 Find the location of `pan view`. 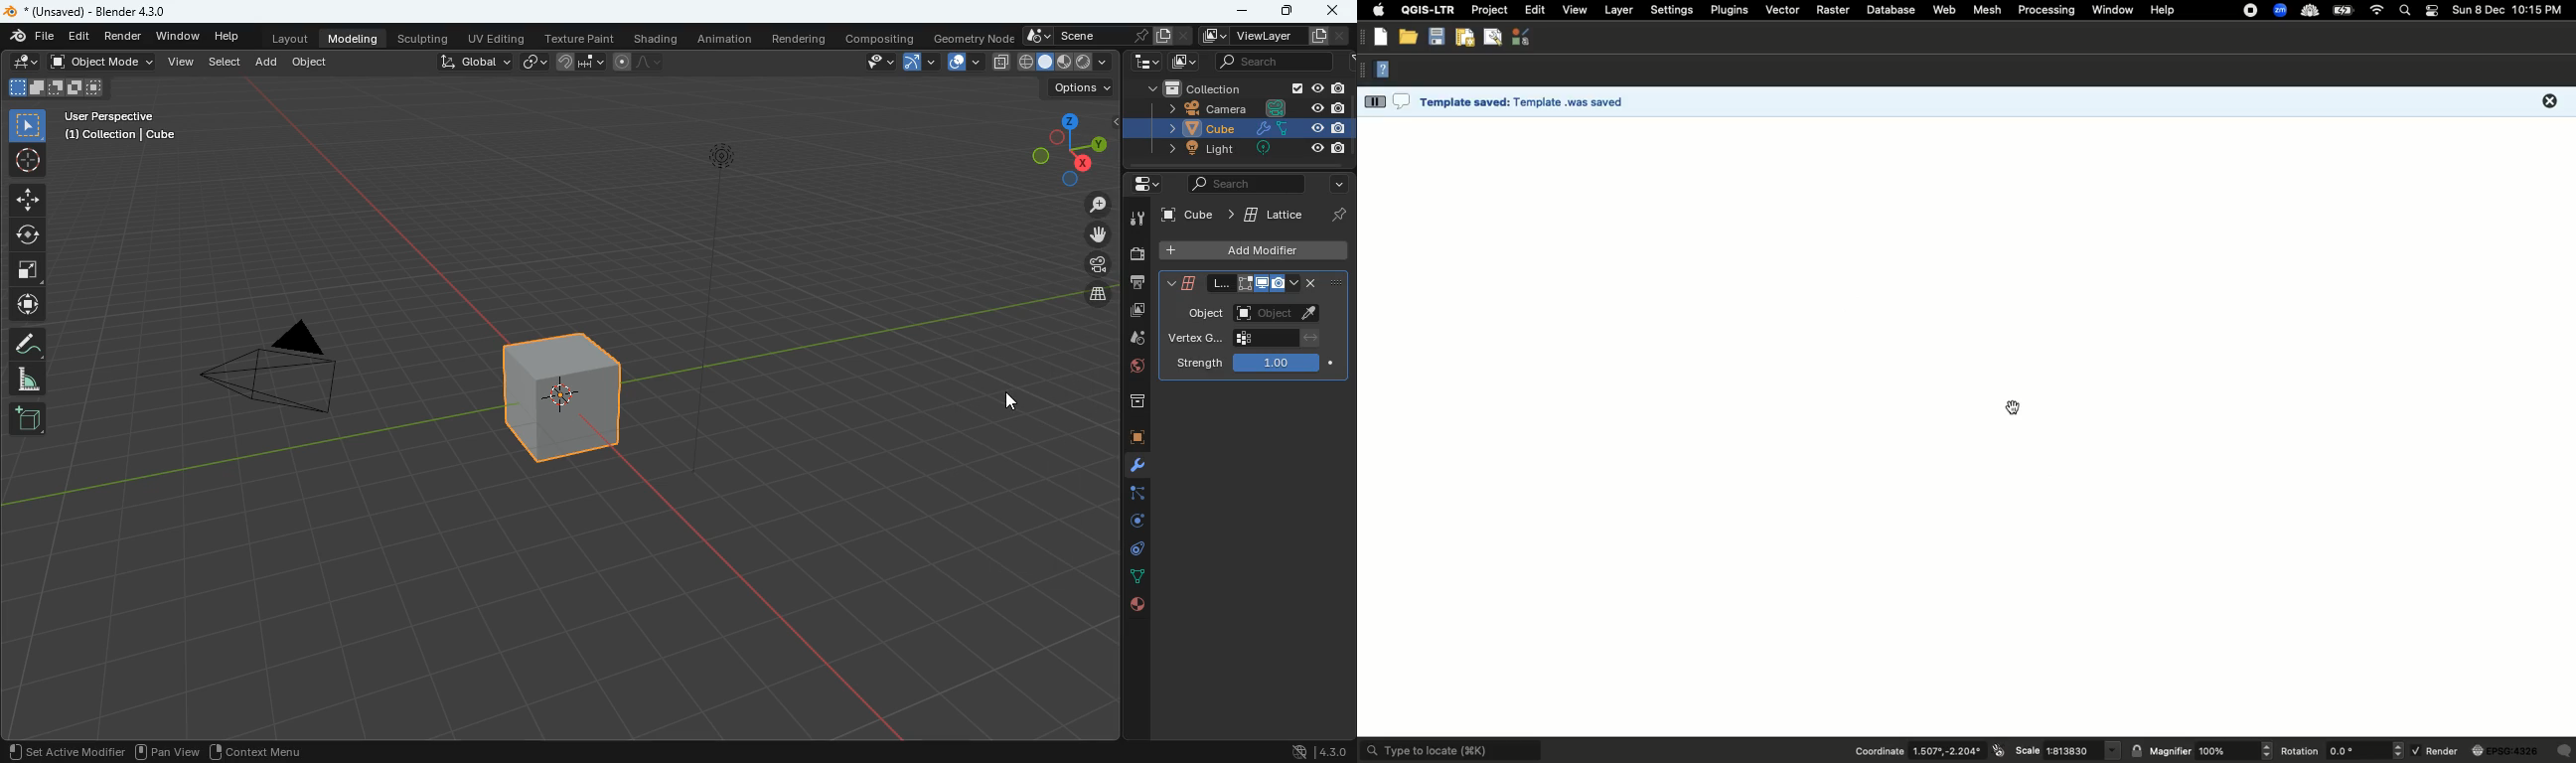

pan view is located at coordinates (39, 750).